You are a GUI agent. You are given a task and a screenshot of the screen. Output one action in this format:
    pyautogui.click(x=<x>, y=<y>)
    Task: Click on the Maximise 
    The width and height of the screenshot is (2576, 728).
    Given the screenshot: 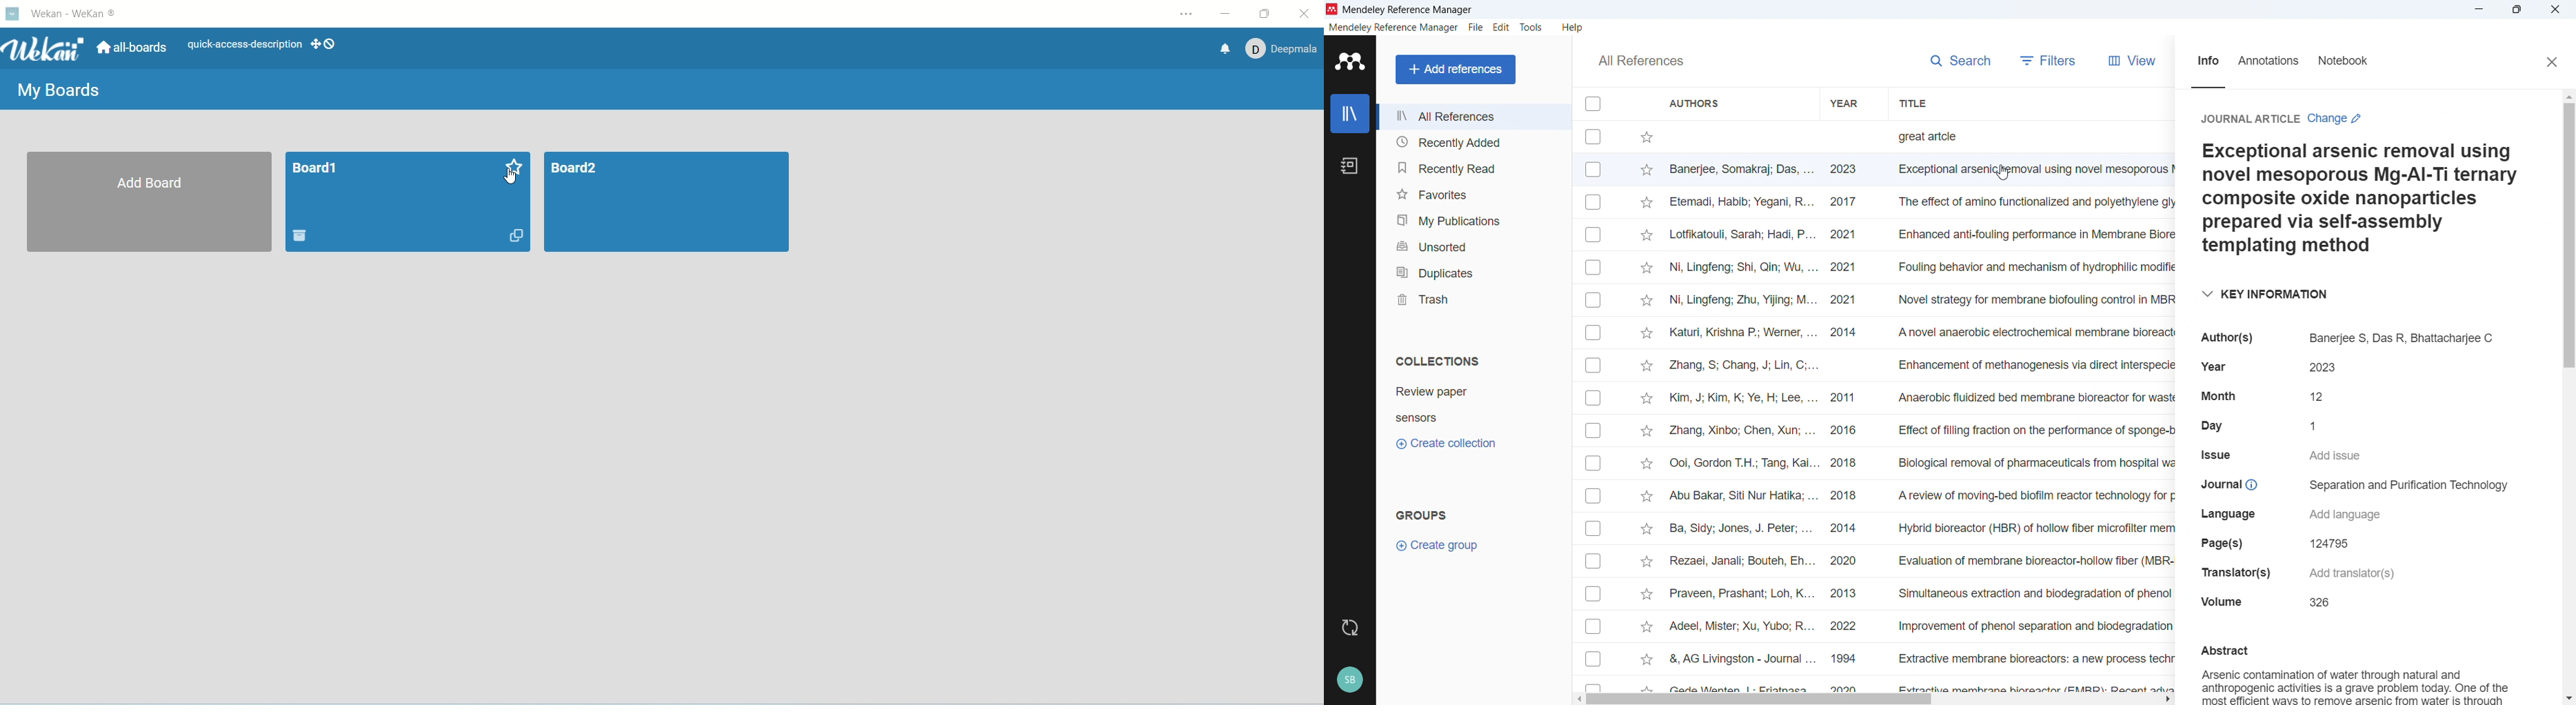 What is the action you would take?
    pyautogui.click(x=2517, y=10)
    